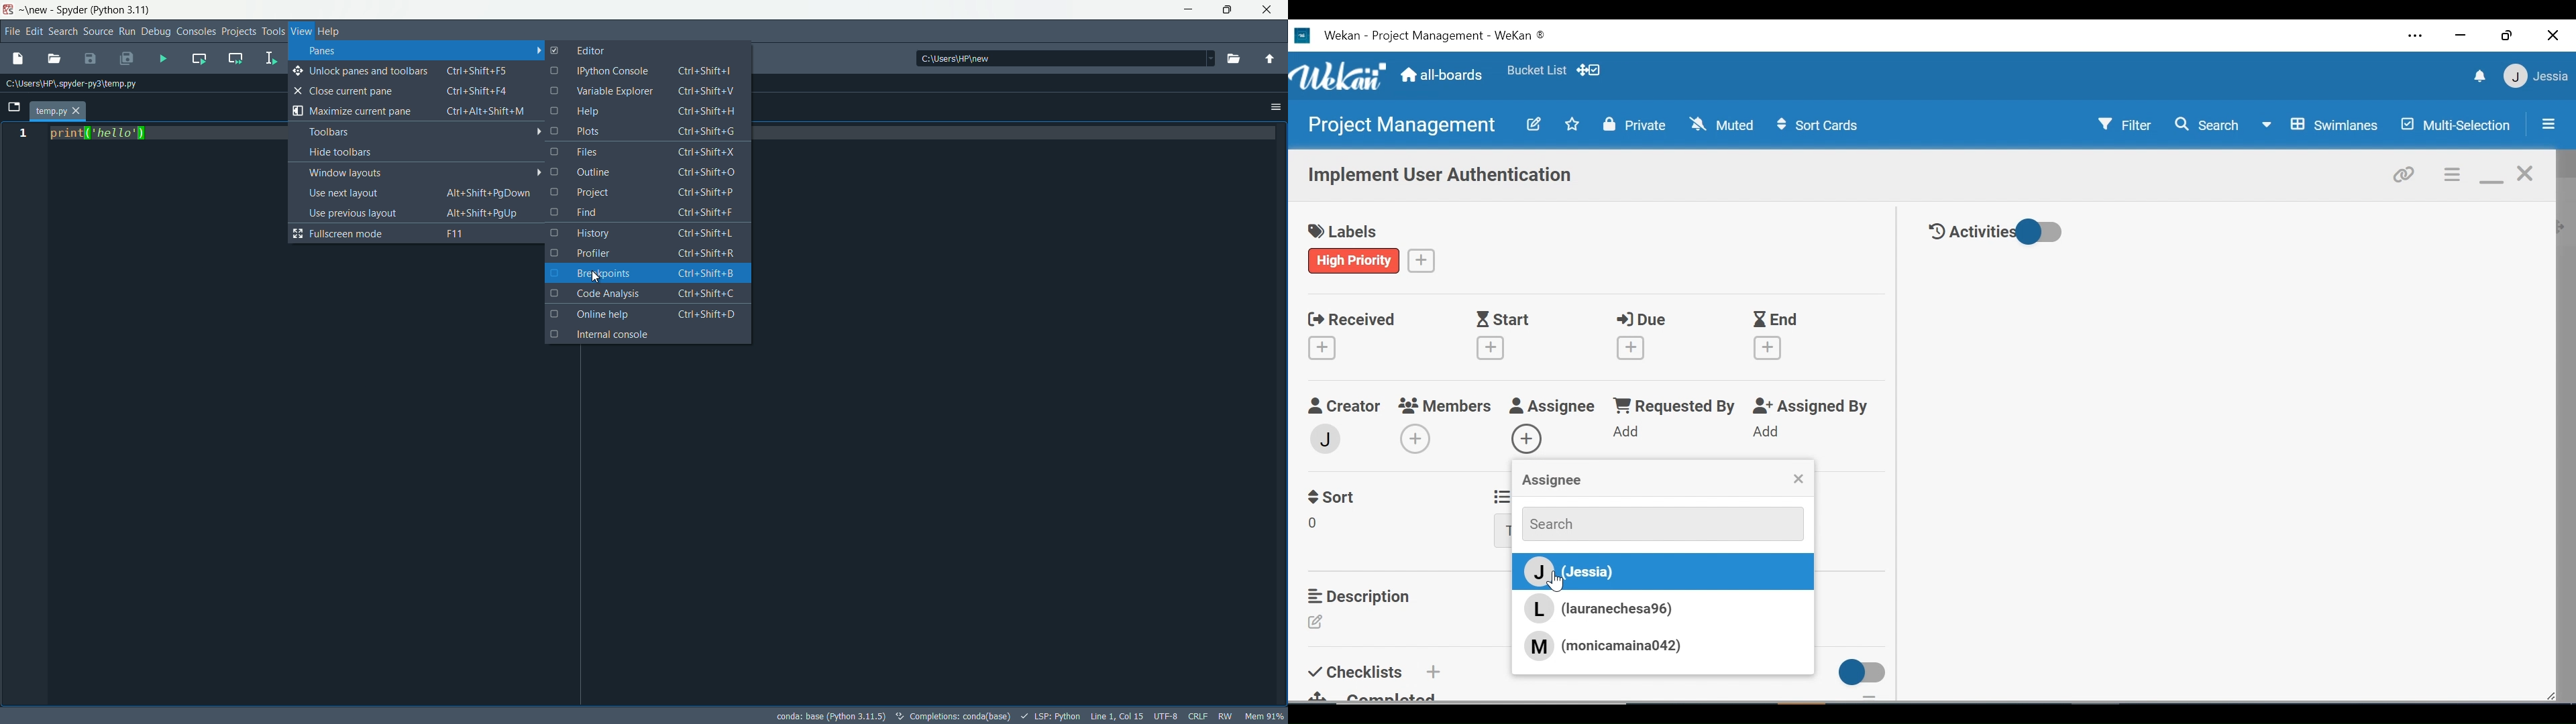 The width and height of the screenshot is (2576, 728). What do you see at coordinates (2491, 176) in the screenshot?
I see `minimize` at bounding box center [2491, 176].